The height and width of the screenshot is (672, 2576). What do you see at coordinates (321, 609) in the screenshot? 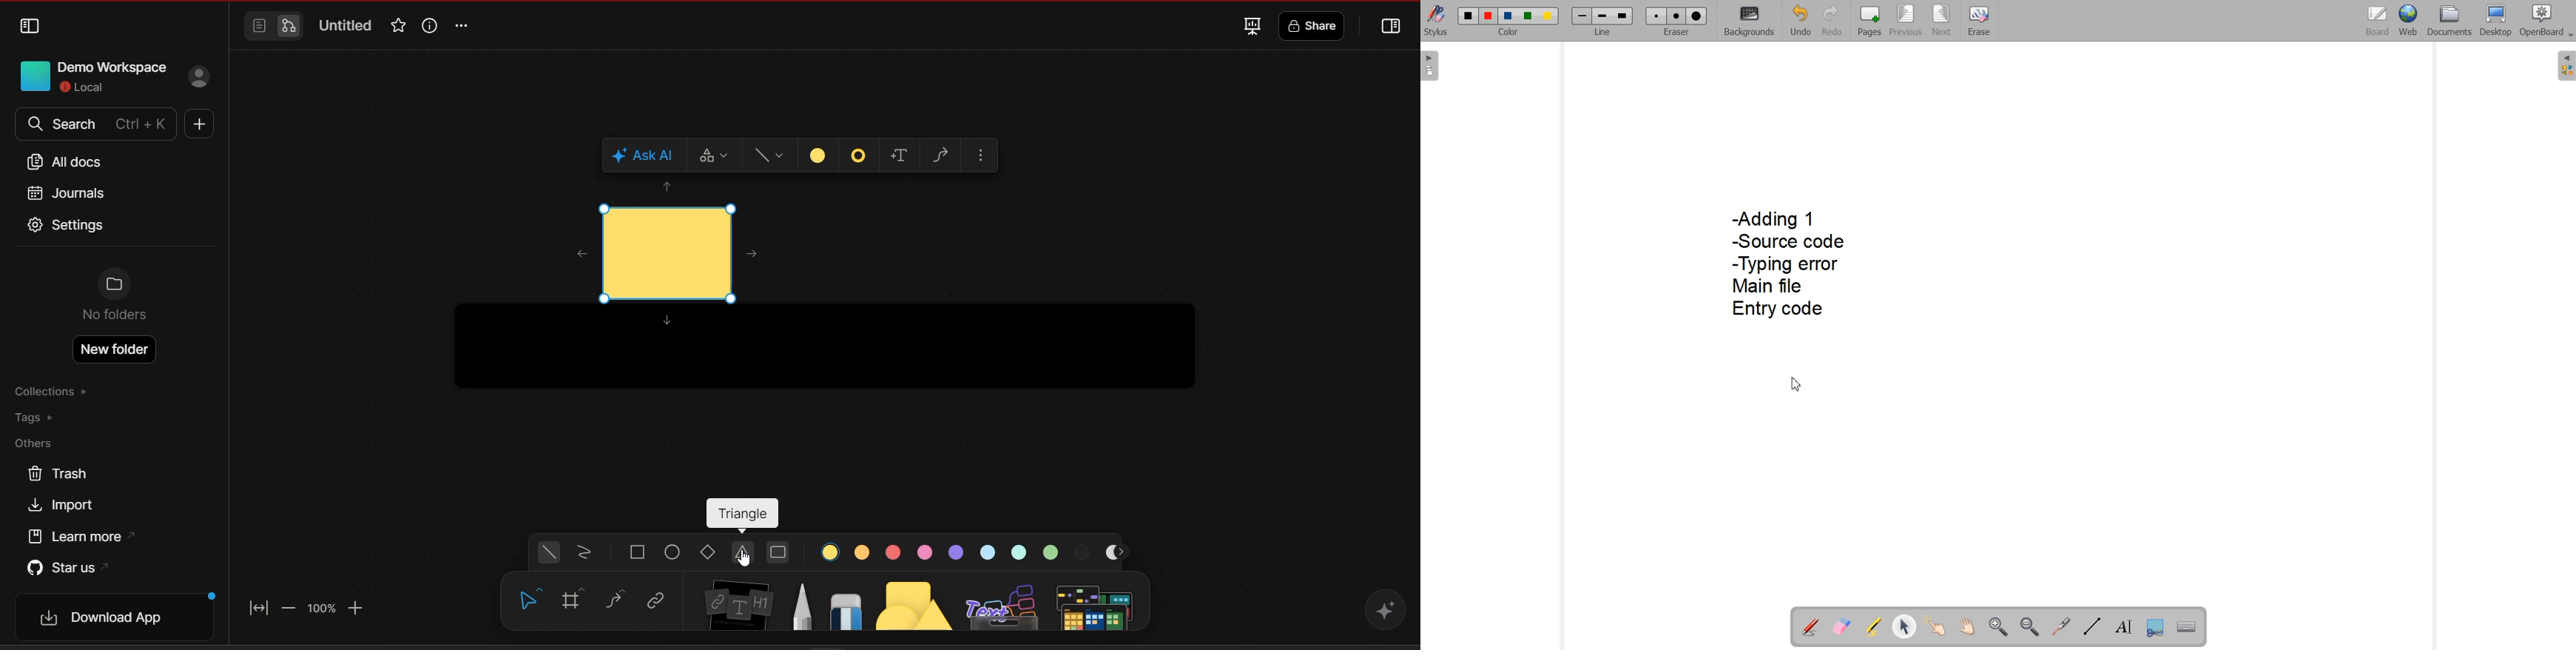
I see `zoom factor` at bounding box center [321, 609].